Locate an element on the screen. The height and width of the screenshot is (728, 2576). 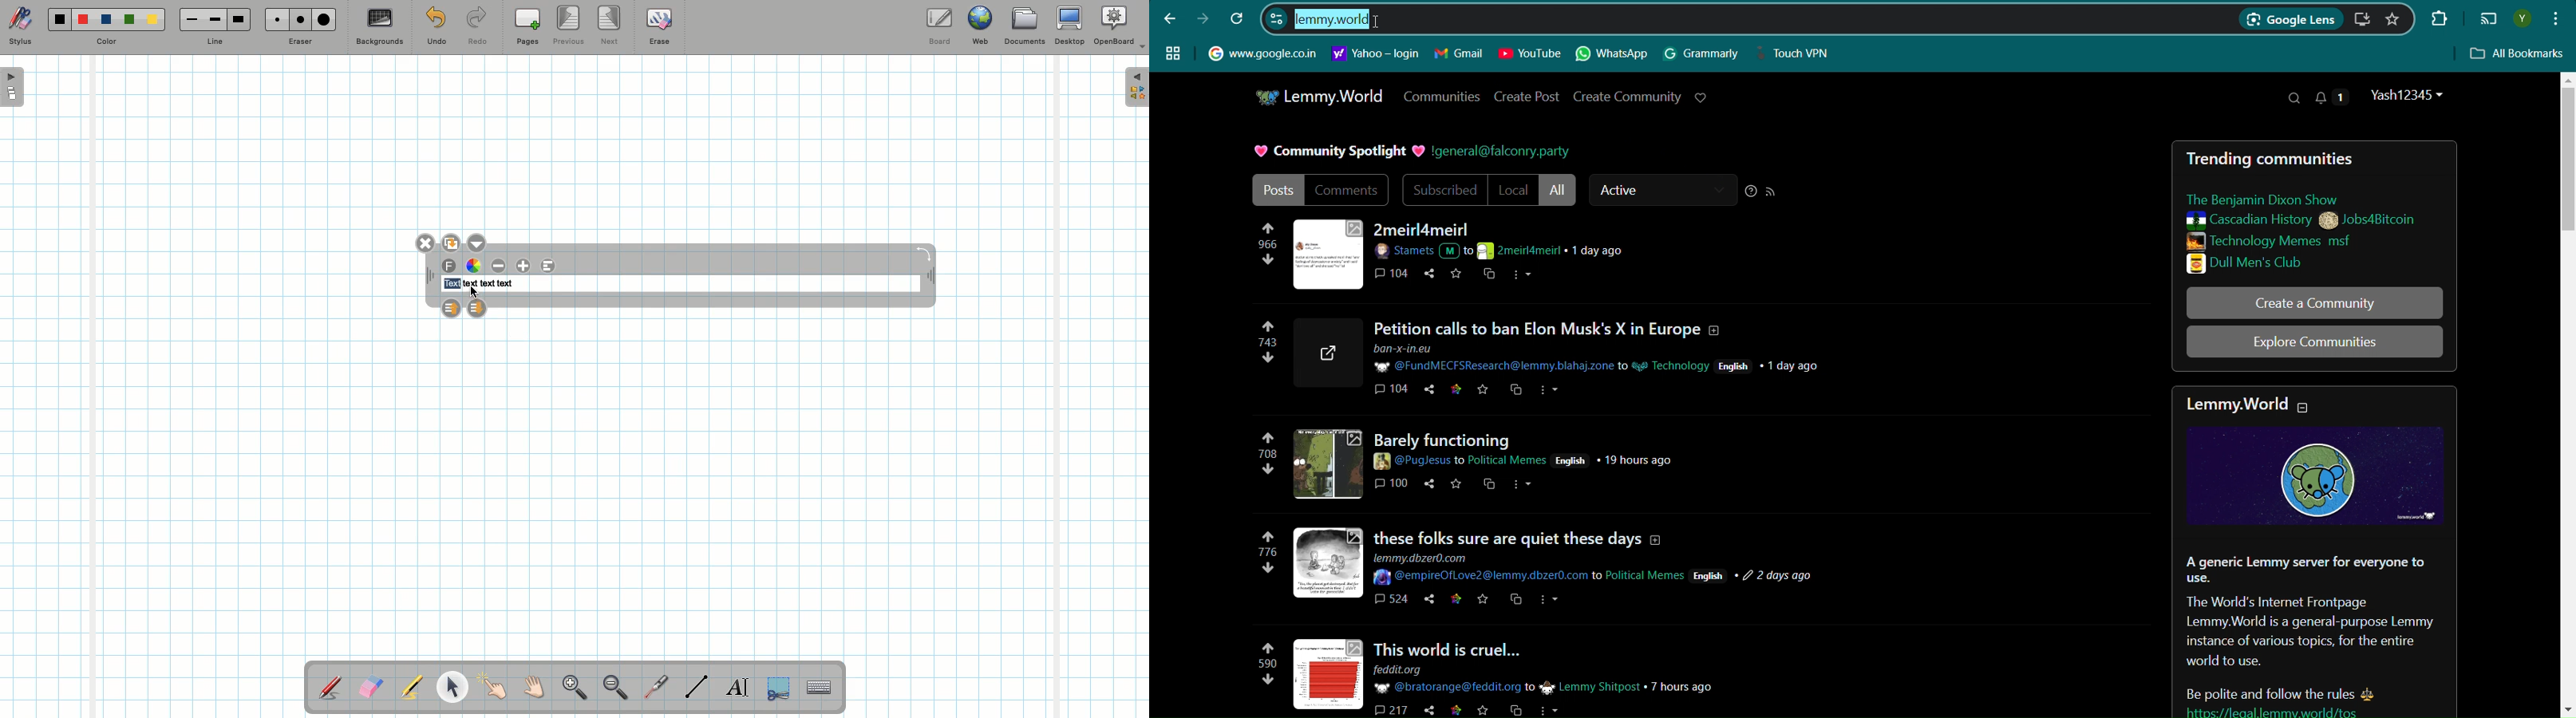
Be polite and follow the rules  is located at coordinates (2264, 688).